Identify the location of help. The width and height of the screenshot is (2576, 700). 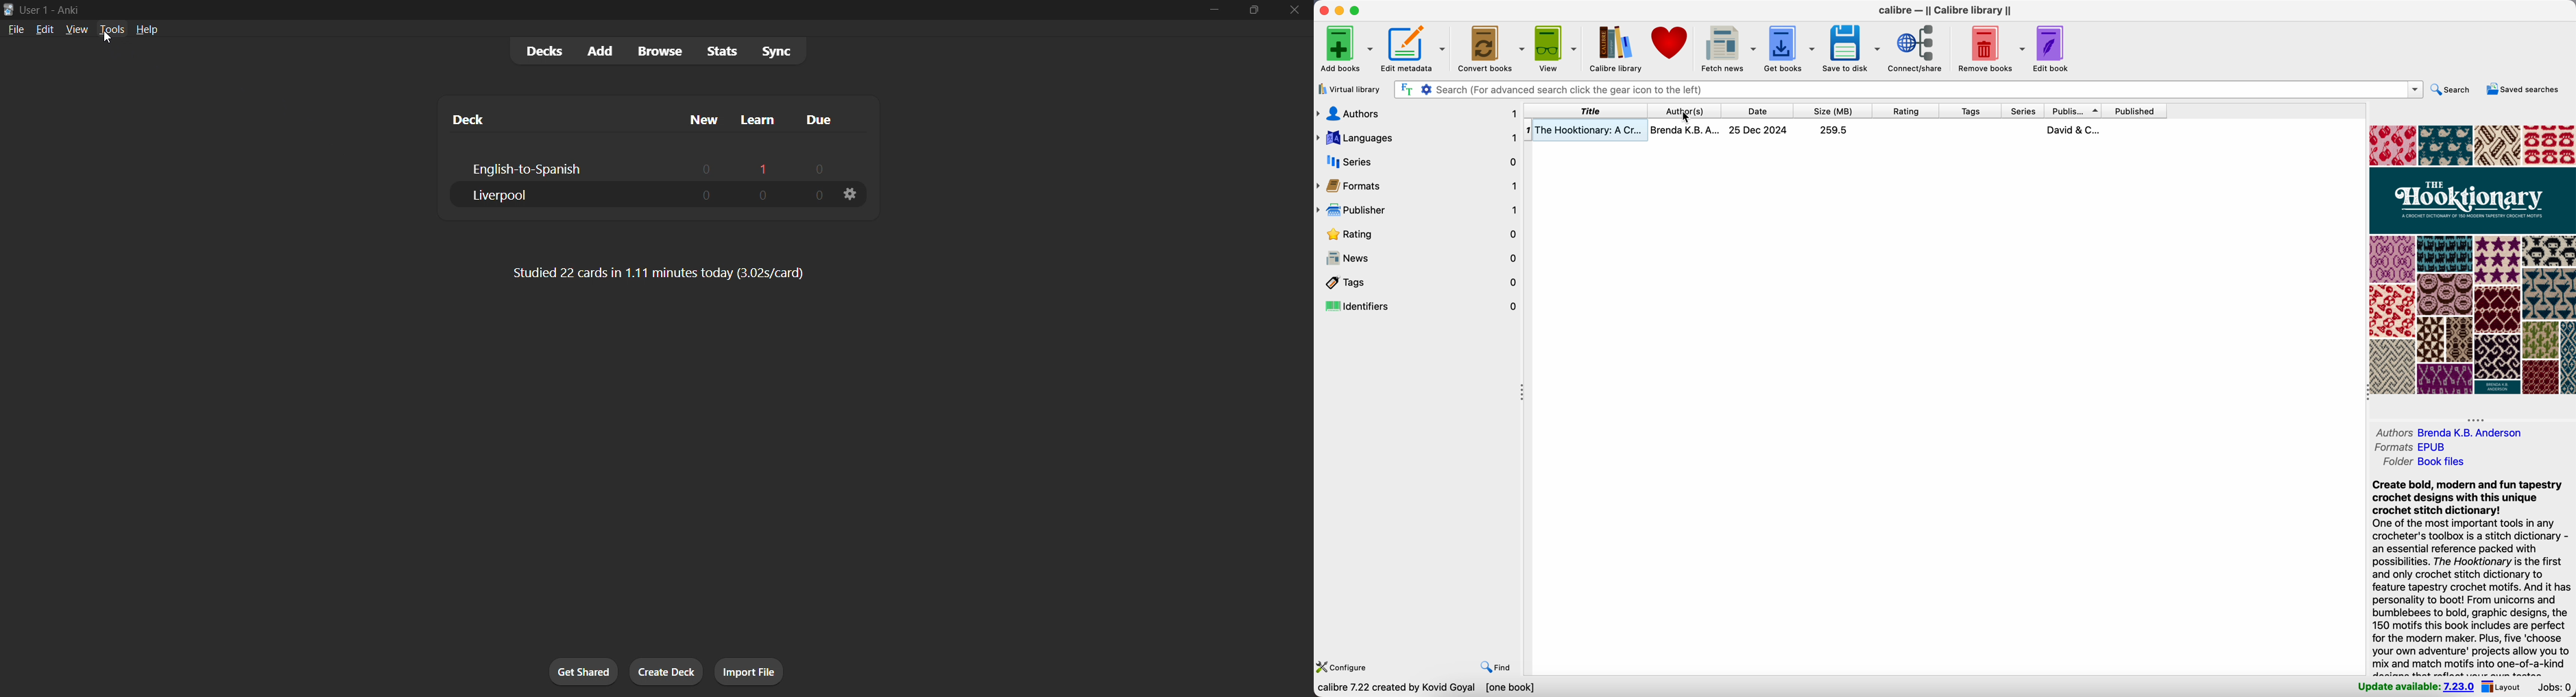
(147, 31).